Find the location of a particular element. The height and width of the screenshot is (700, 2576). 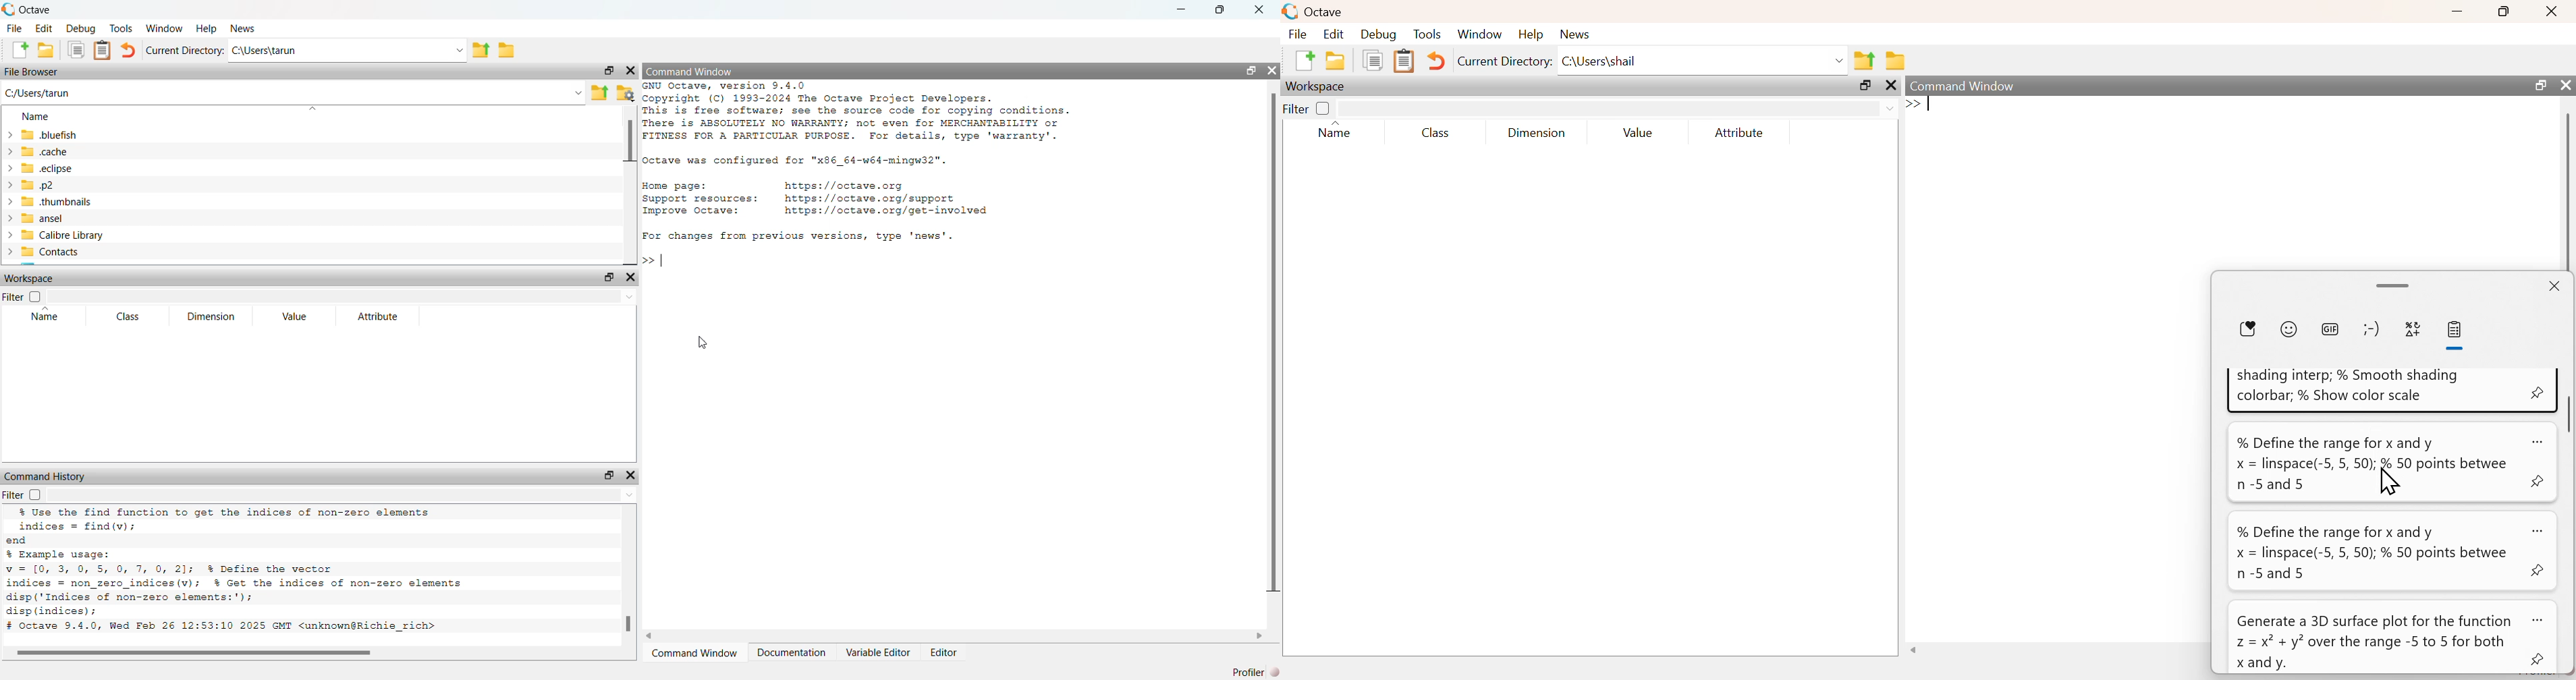

News is located at coordinates (247, 29).